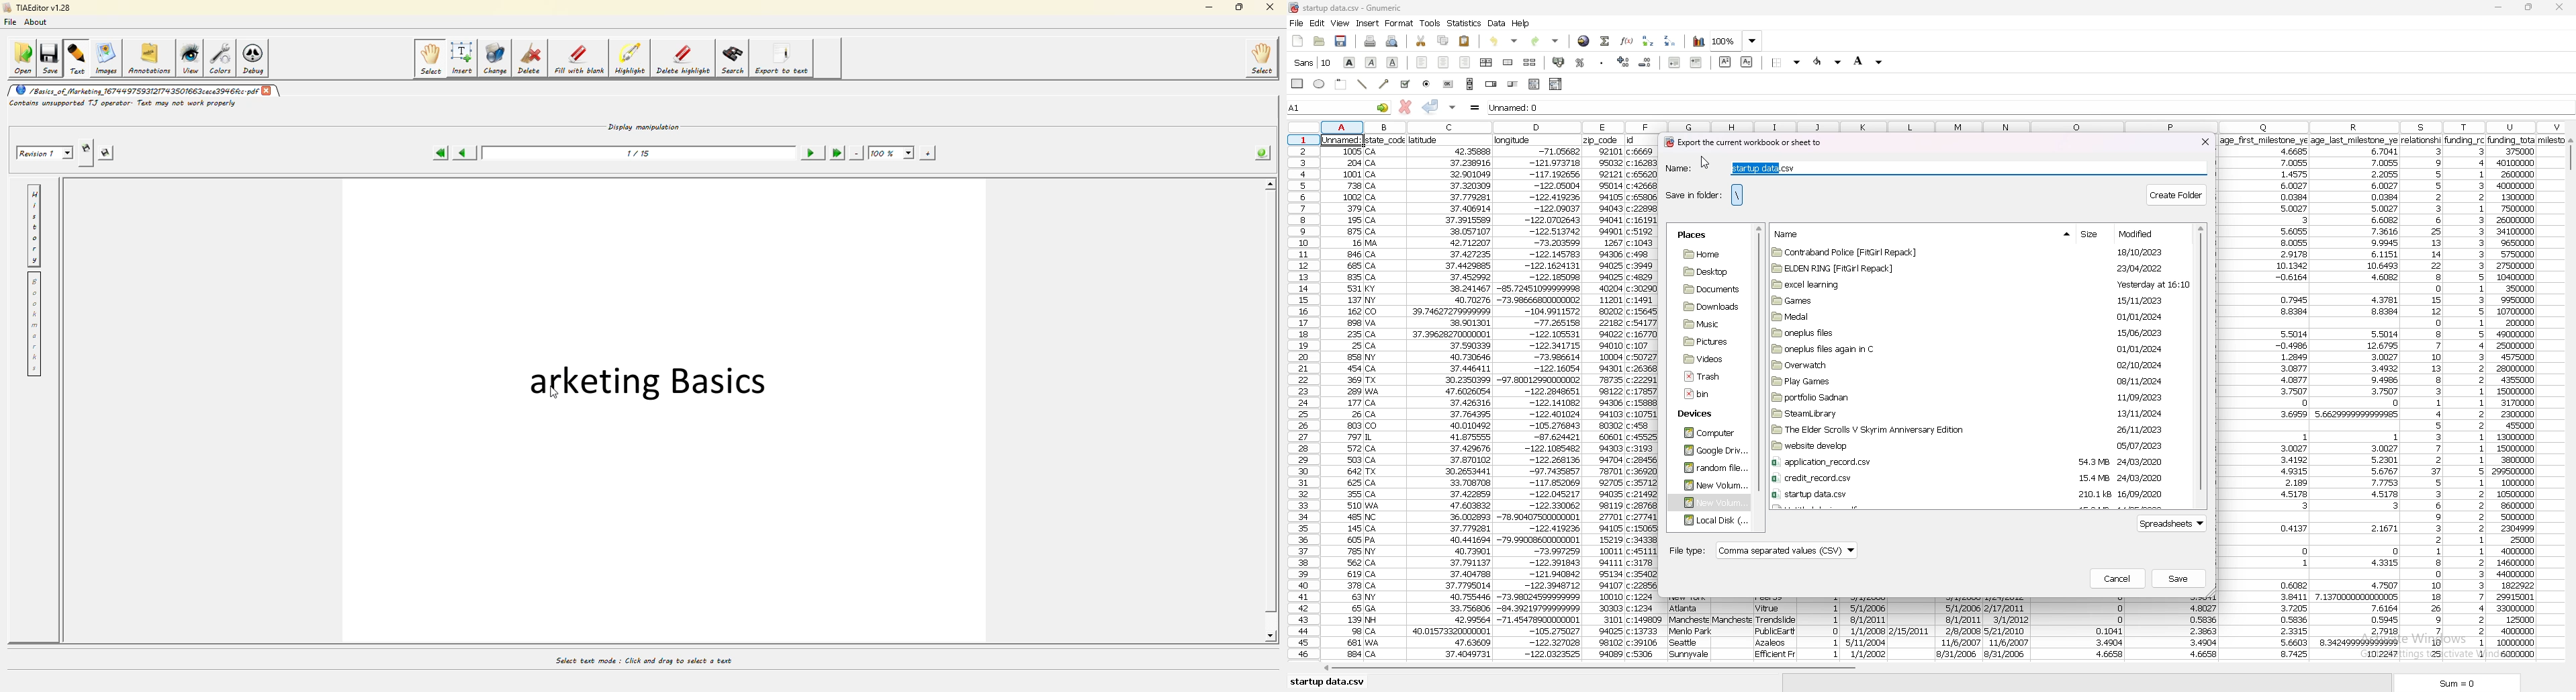  I want to click on data, so click(1910, 624).